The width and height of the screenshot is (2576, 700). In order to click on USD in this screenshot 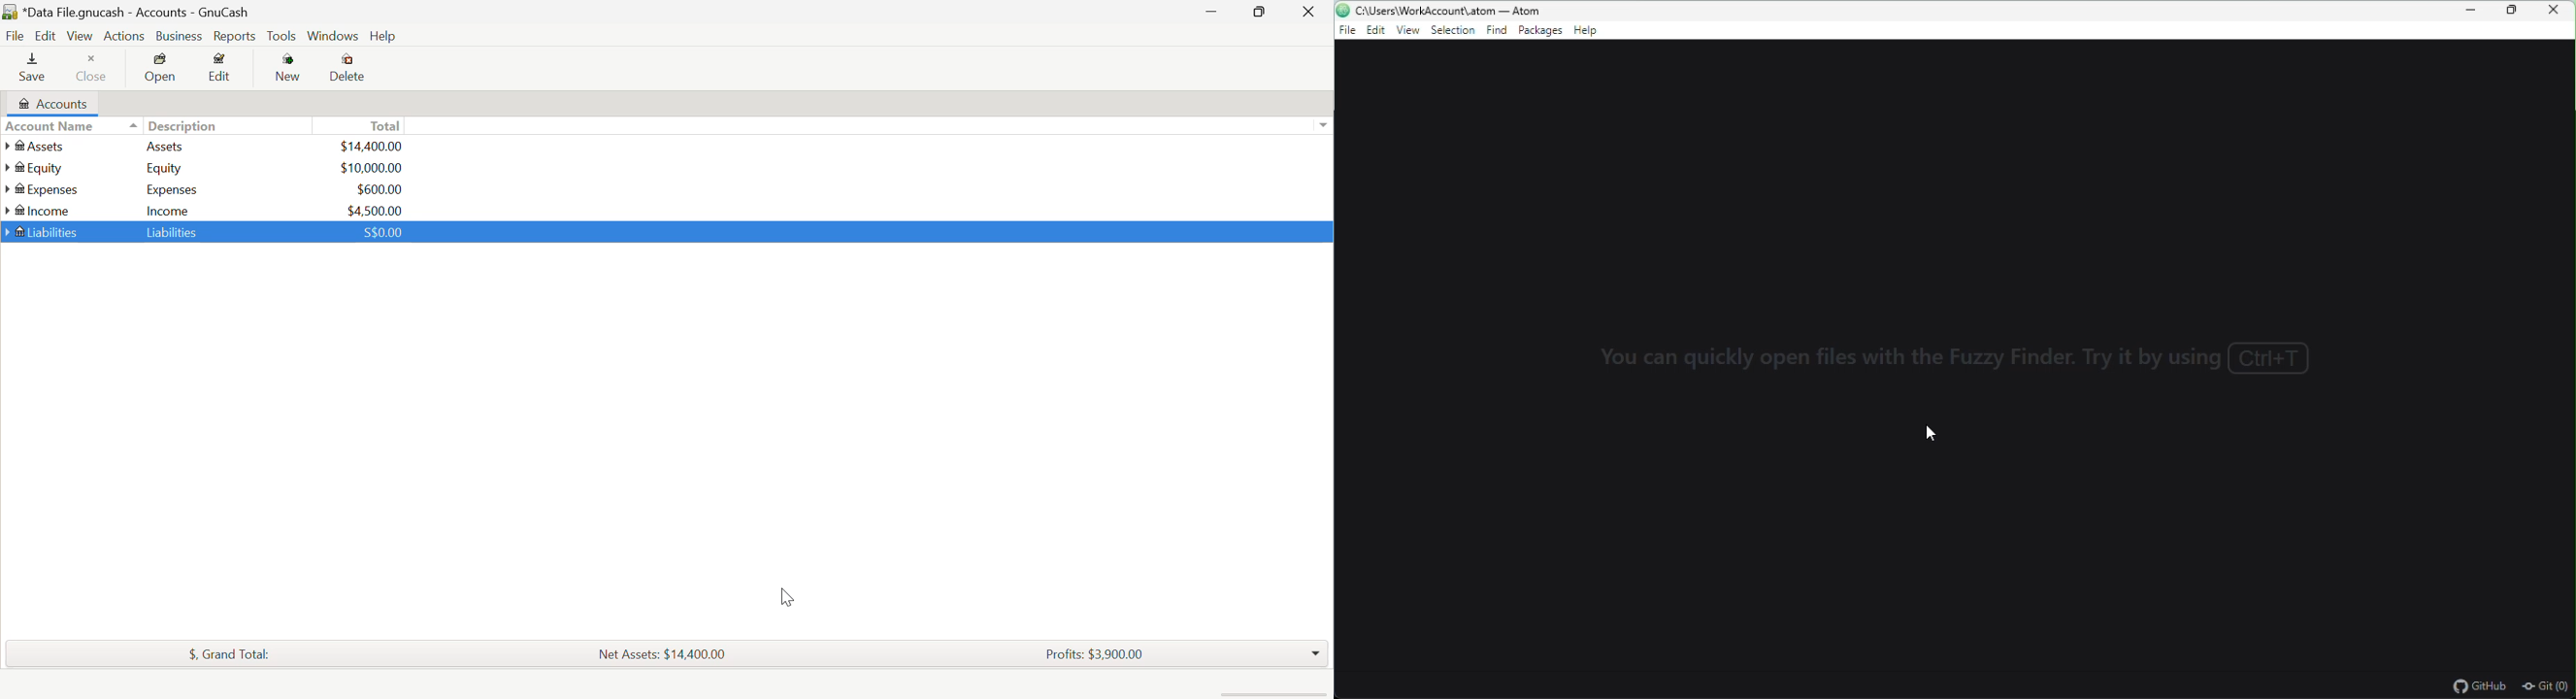, I will do `click(379, 189)`.